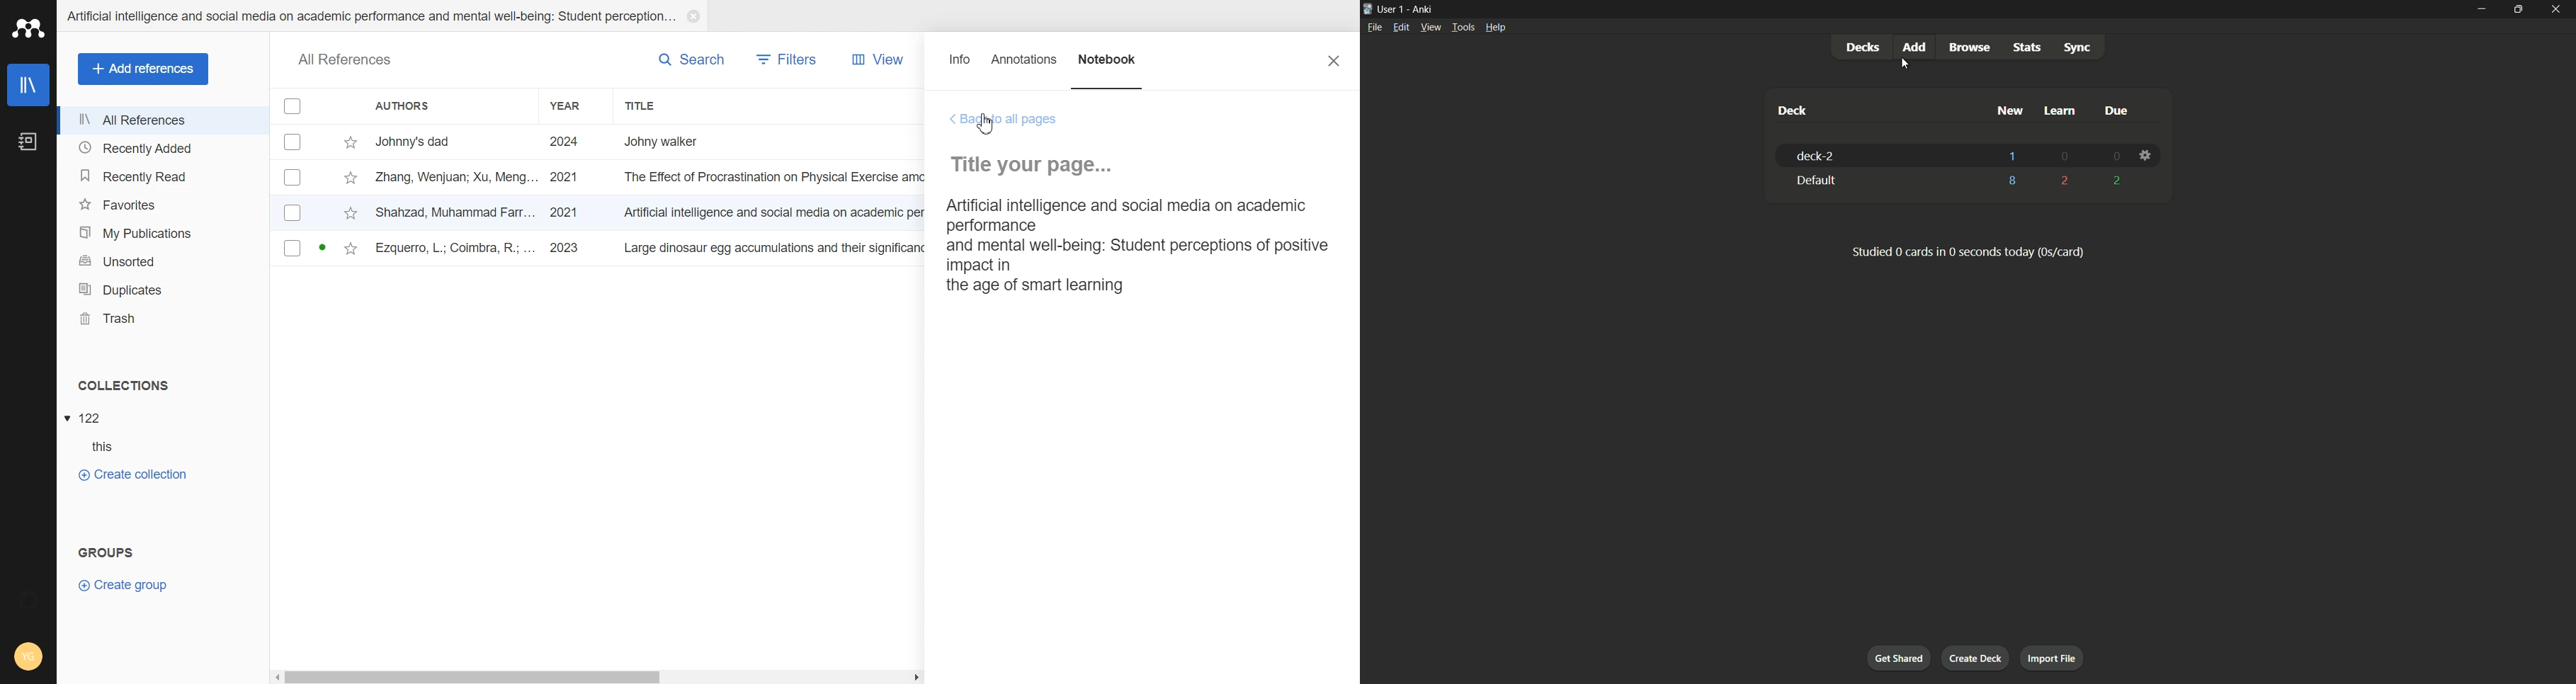  I want to click on a paragraph based on the benefit of Ai in education, so click(1133, 246).